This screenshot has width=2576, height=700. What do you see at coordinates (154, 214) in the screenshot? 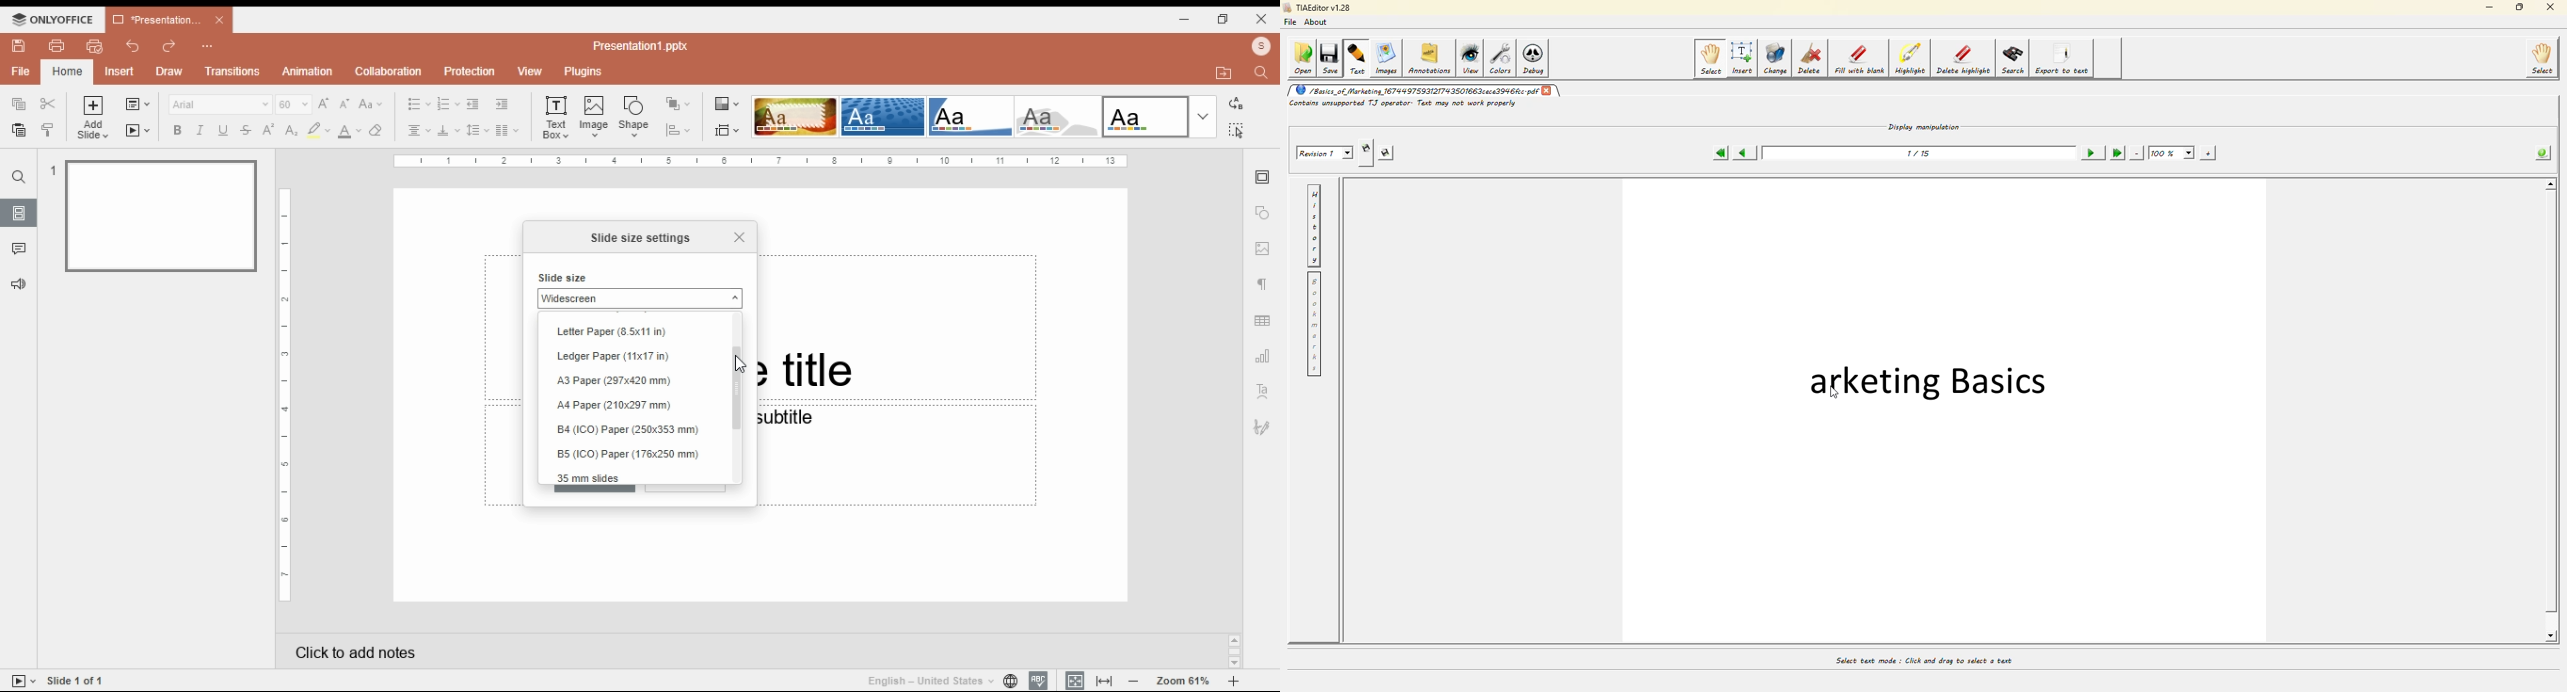
I see `slide 1` at bounding box center [154, 214].